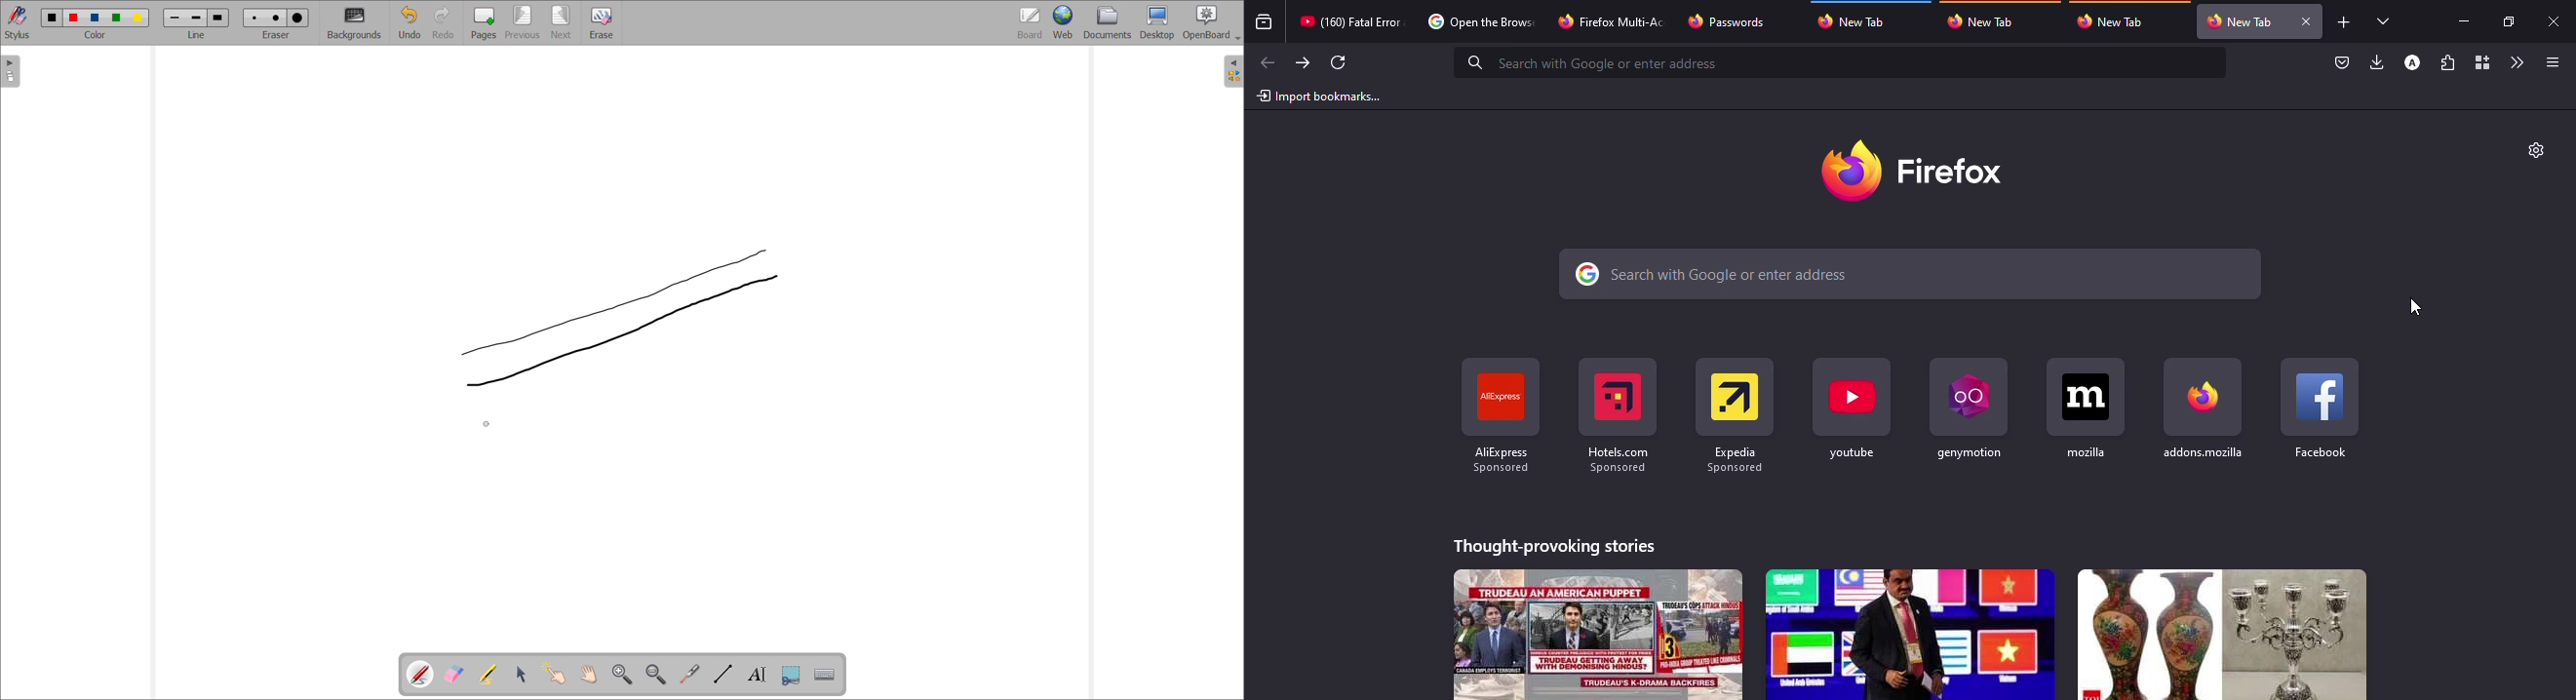 The width and height of the screenshot is (2576, 700). Describe the element at coordinates (1857, 21) in the screenshot. I see `tab` at that location.